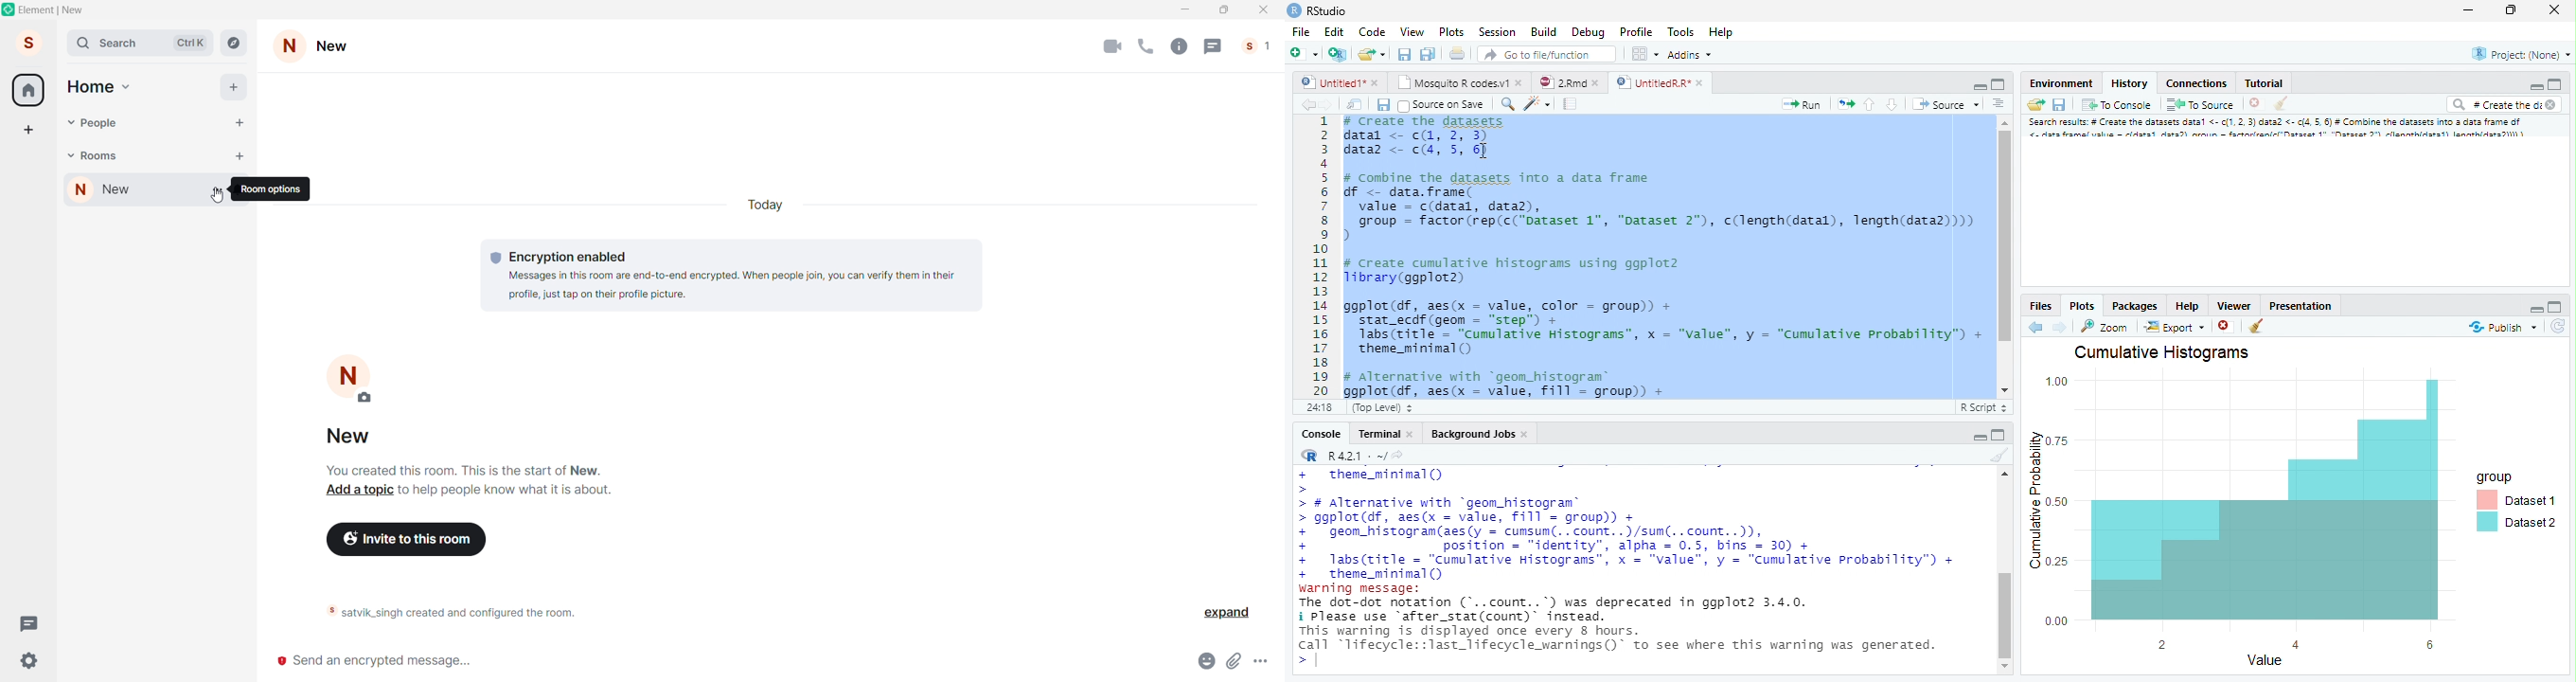 The height and width of the screenshot is (700, 2576). I want to click on Clear Console, so click(2001, 456).